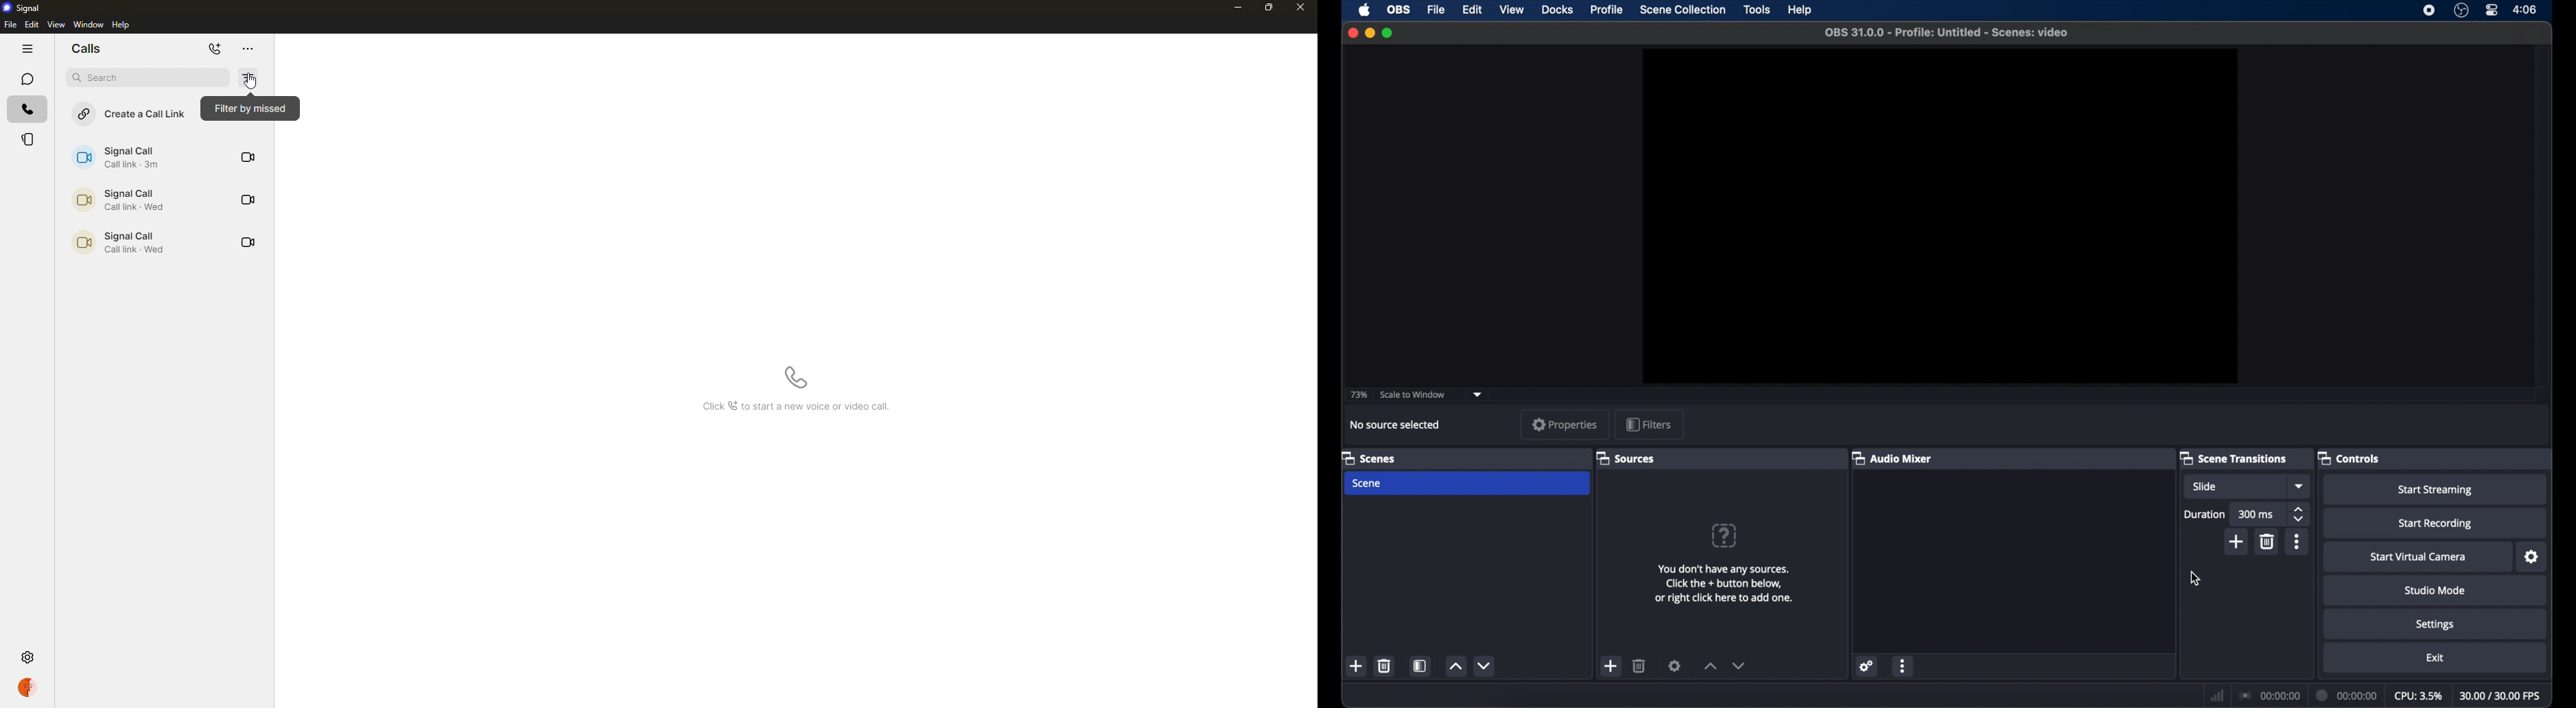 The image size is (2576, 728). Describe the element at coordinates (1675, 665) in the screenshot. I see `settings` at that location.